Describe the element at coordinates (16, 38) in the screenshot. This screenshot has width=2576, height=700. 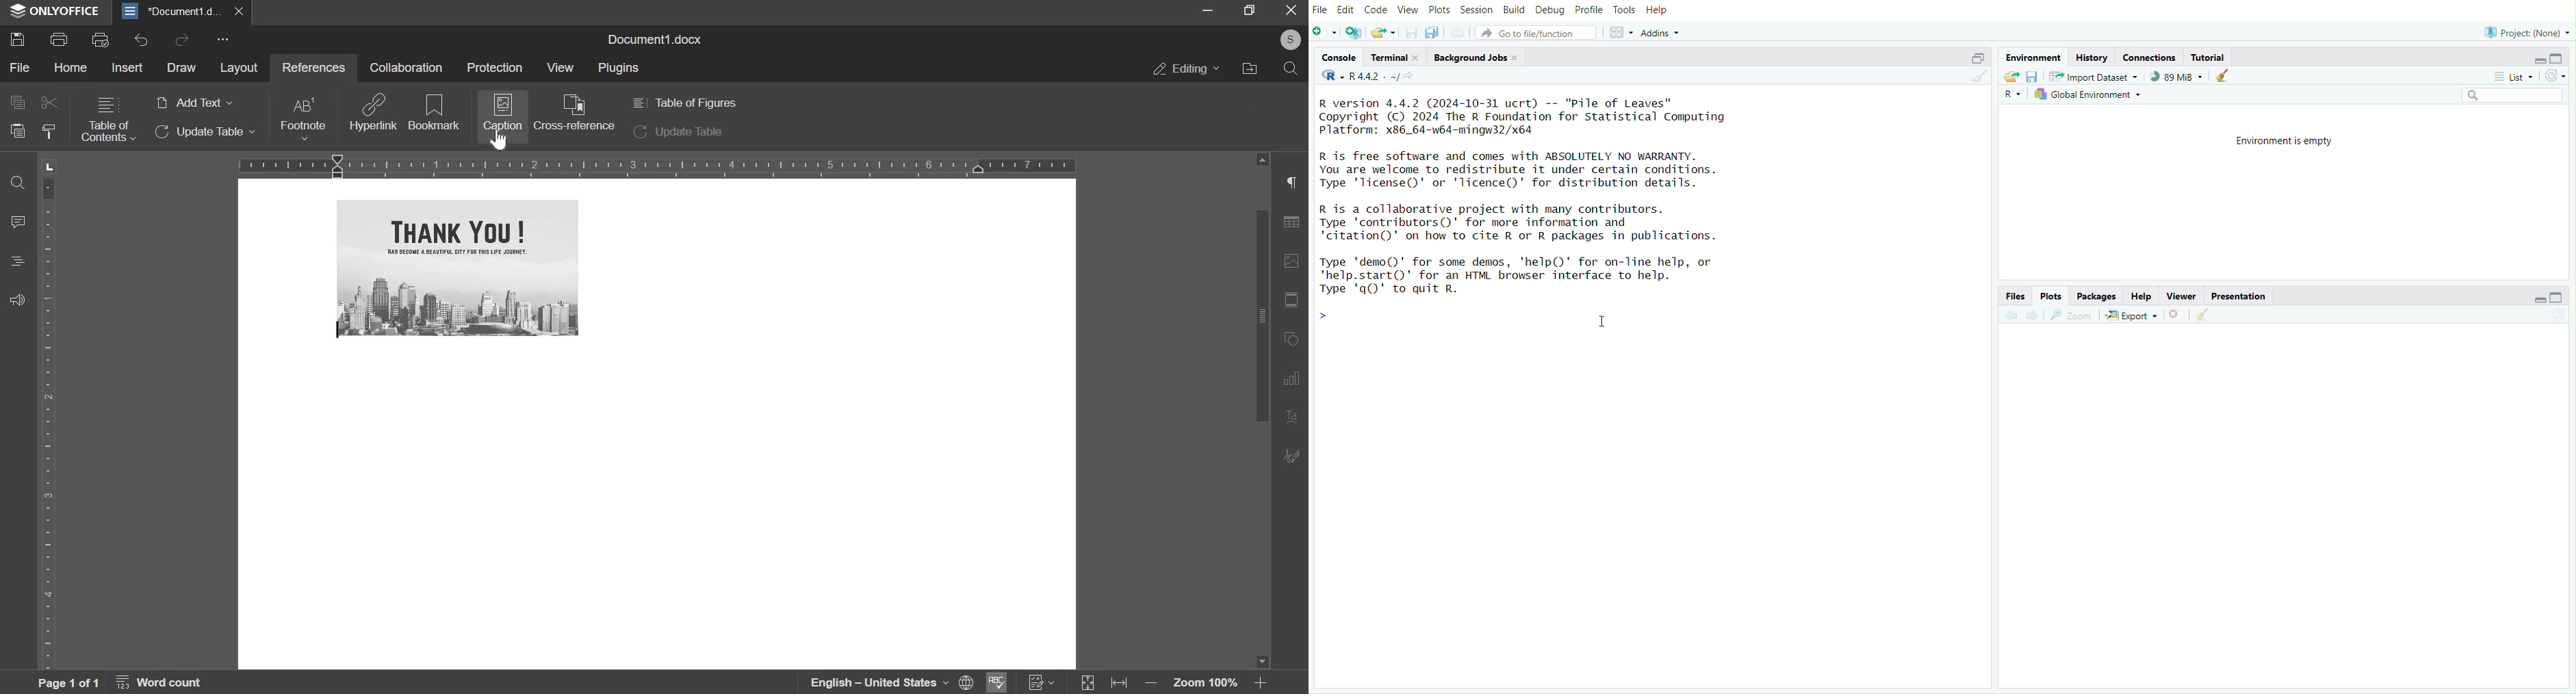
I see `save` at that location.